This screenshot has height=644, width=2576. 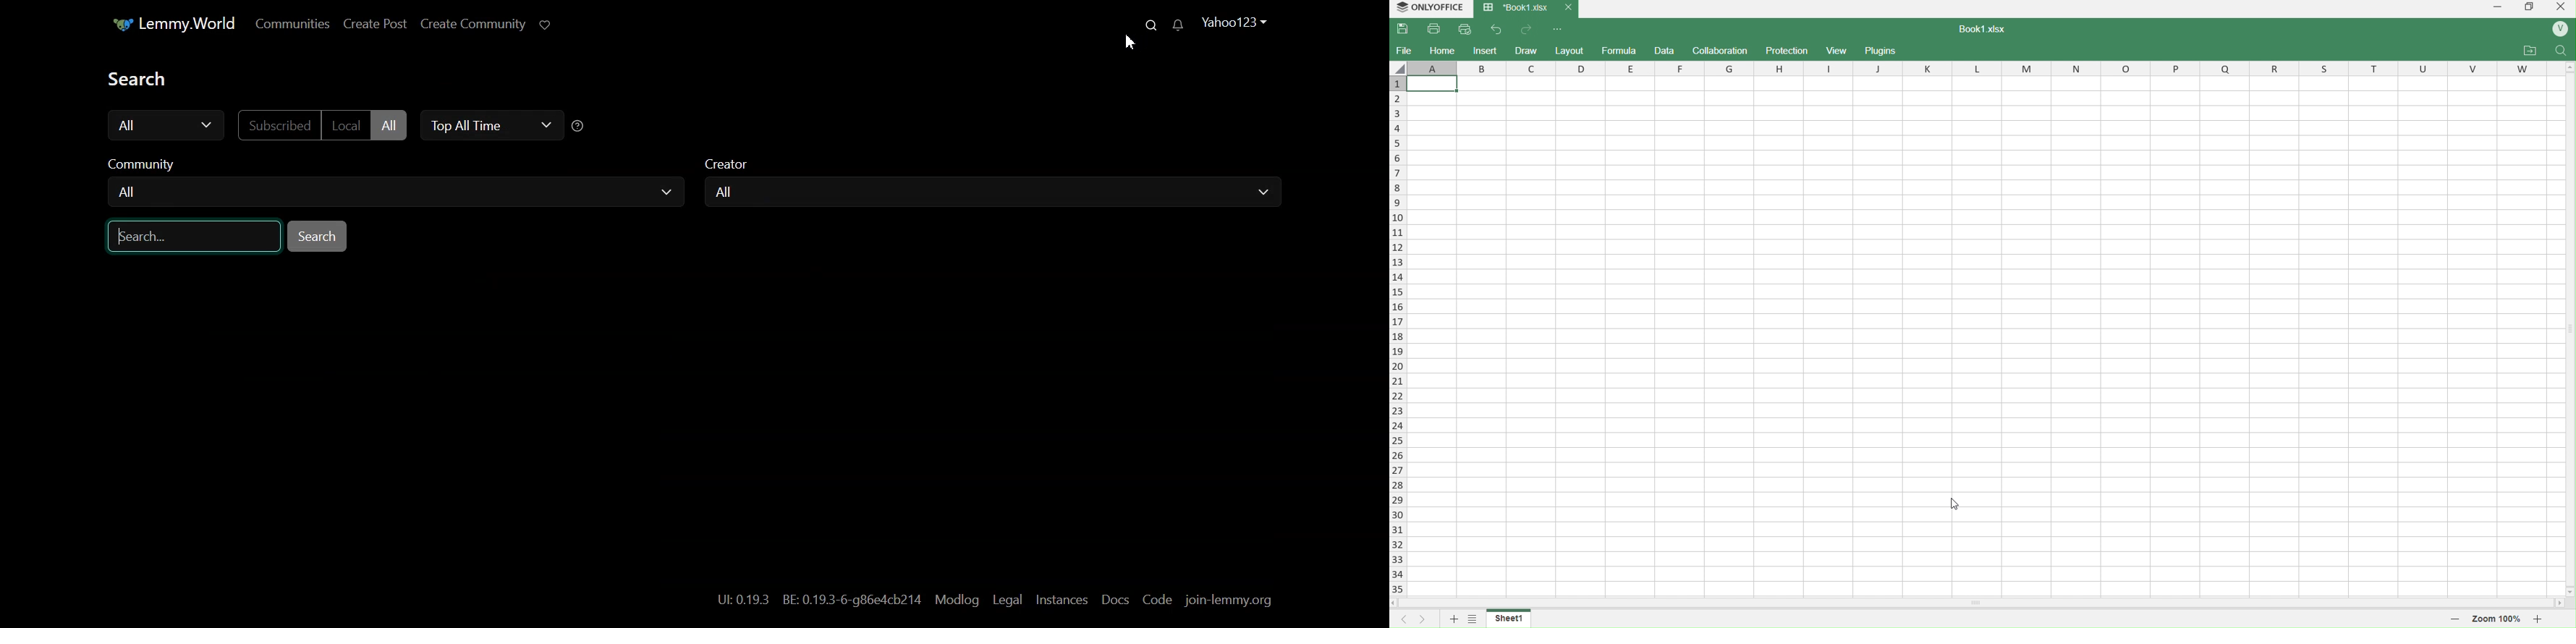 I want to click on Communities, so click(x=292, y=23).